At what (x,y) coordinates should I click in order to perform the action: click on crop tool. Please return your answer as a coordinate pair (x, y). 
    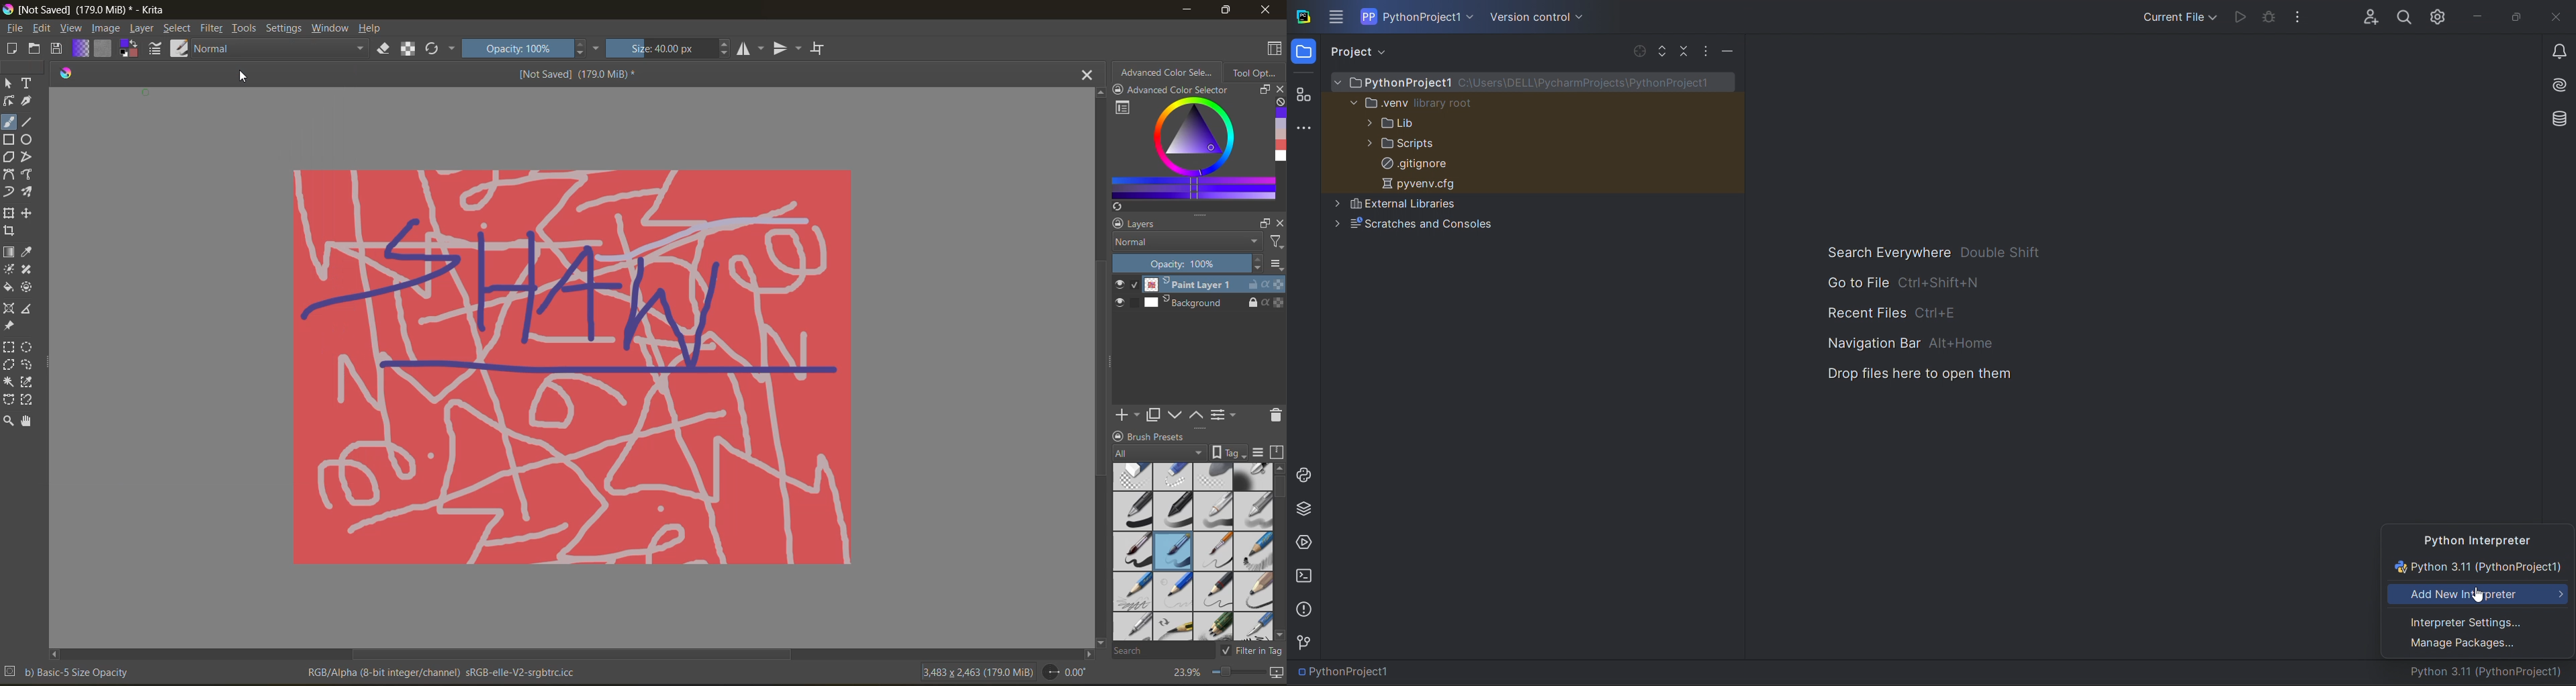
    Looking at the image, I should click on (10, 231).